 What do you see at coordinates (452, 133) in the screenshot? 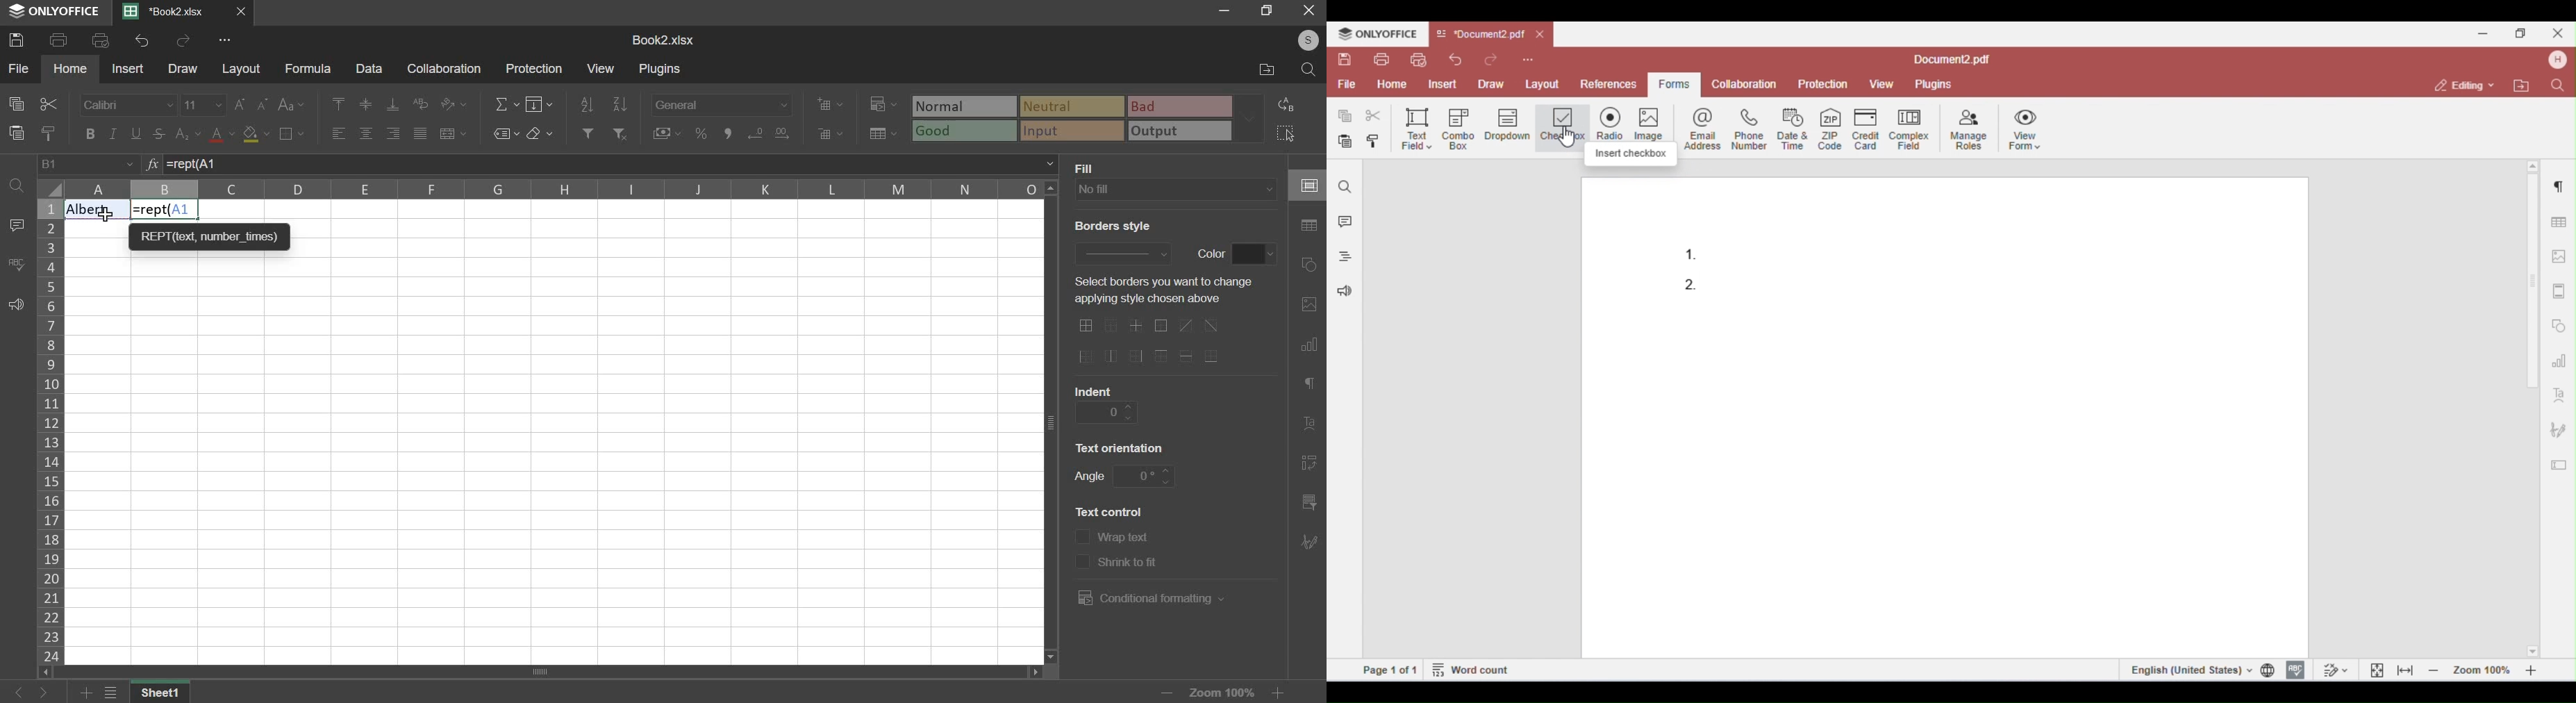
I see `merge & center` at bounding box center [452, 133].